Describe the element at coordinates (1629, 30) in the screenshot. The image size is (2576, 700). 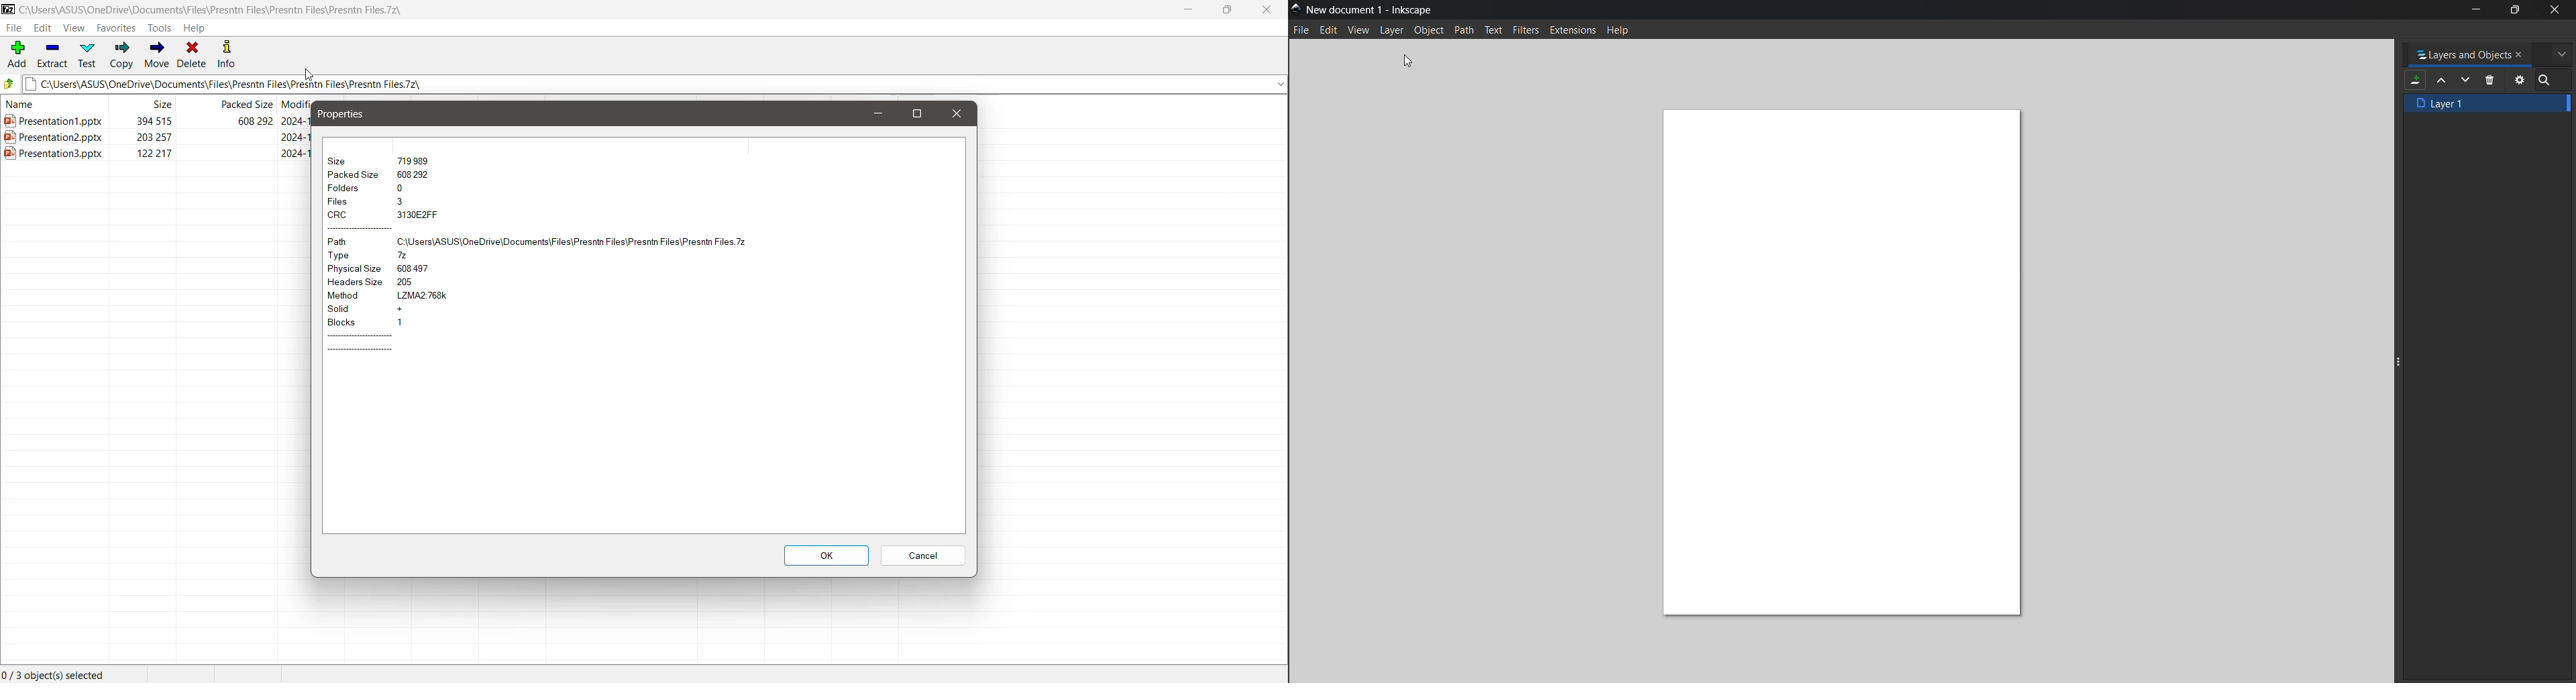
I see `Help` at that location.